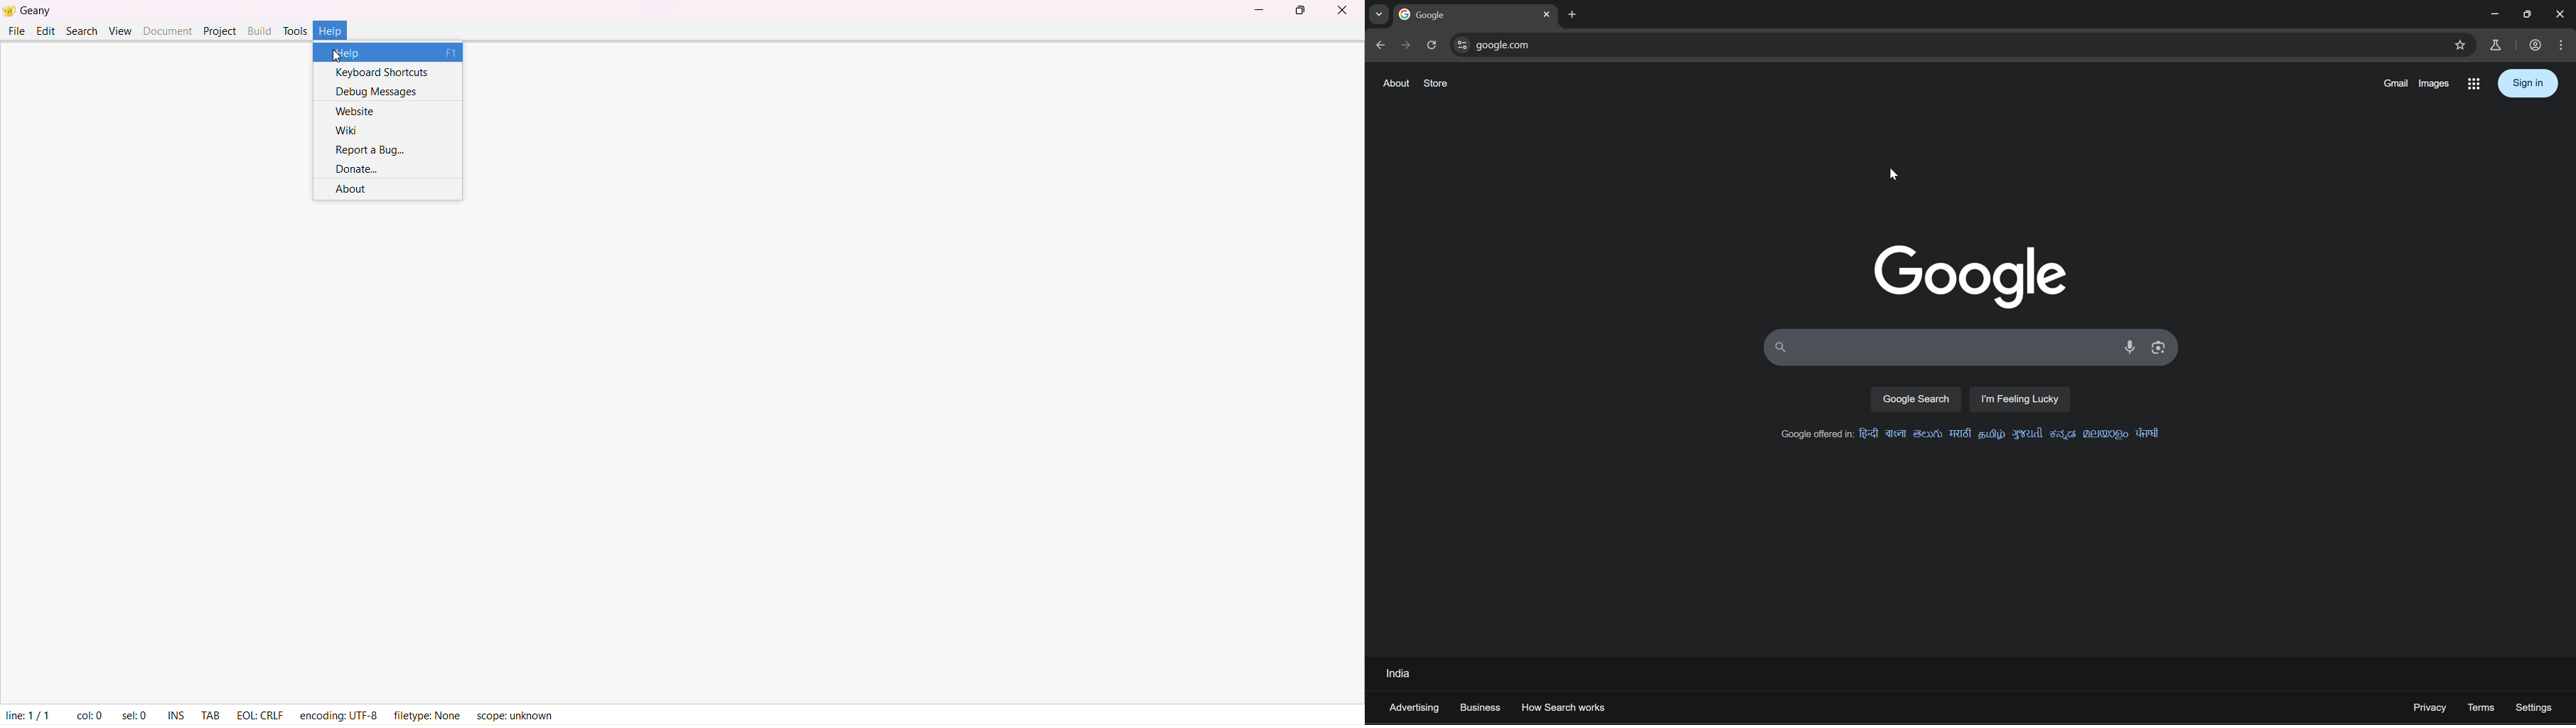  What do you see at coordinates (2436, 83) in the screenshot?
I see `images` at bounding box center [2436, 83].